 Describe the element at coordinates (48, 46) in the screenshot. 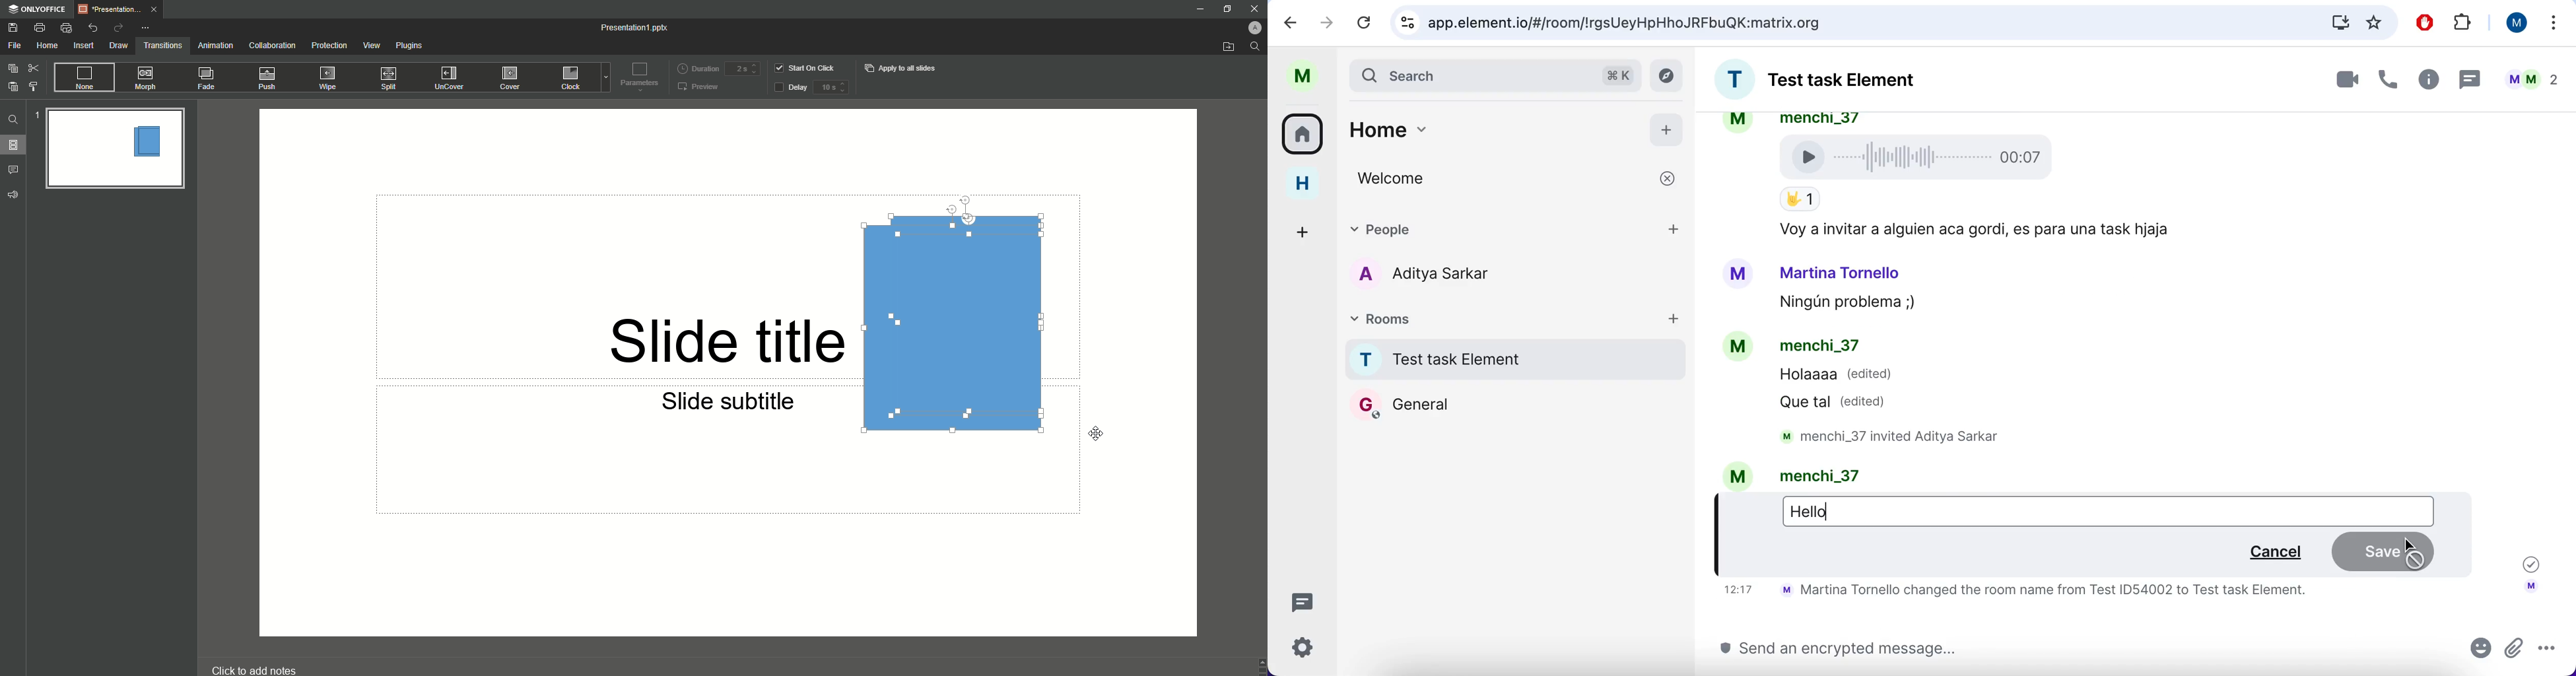

I see `Home` at that location.